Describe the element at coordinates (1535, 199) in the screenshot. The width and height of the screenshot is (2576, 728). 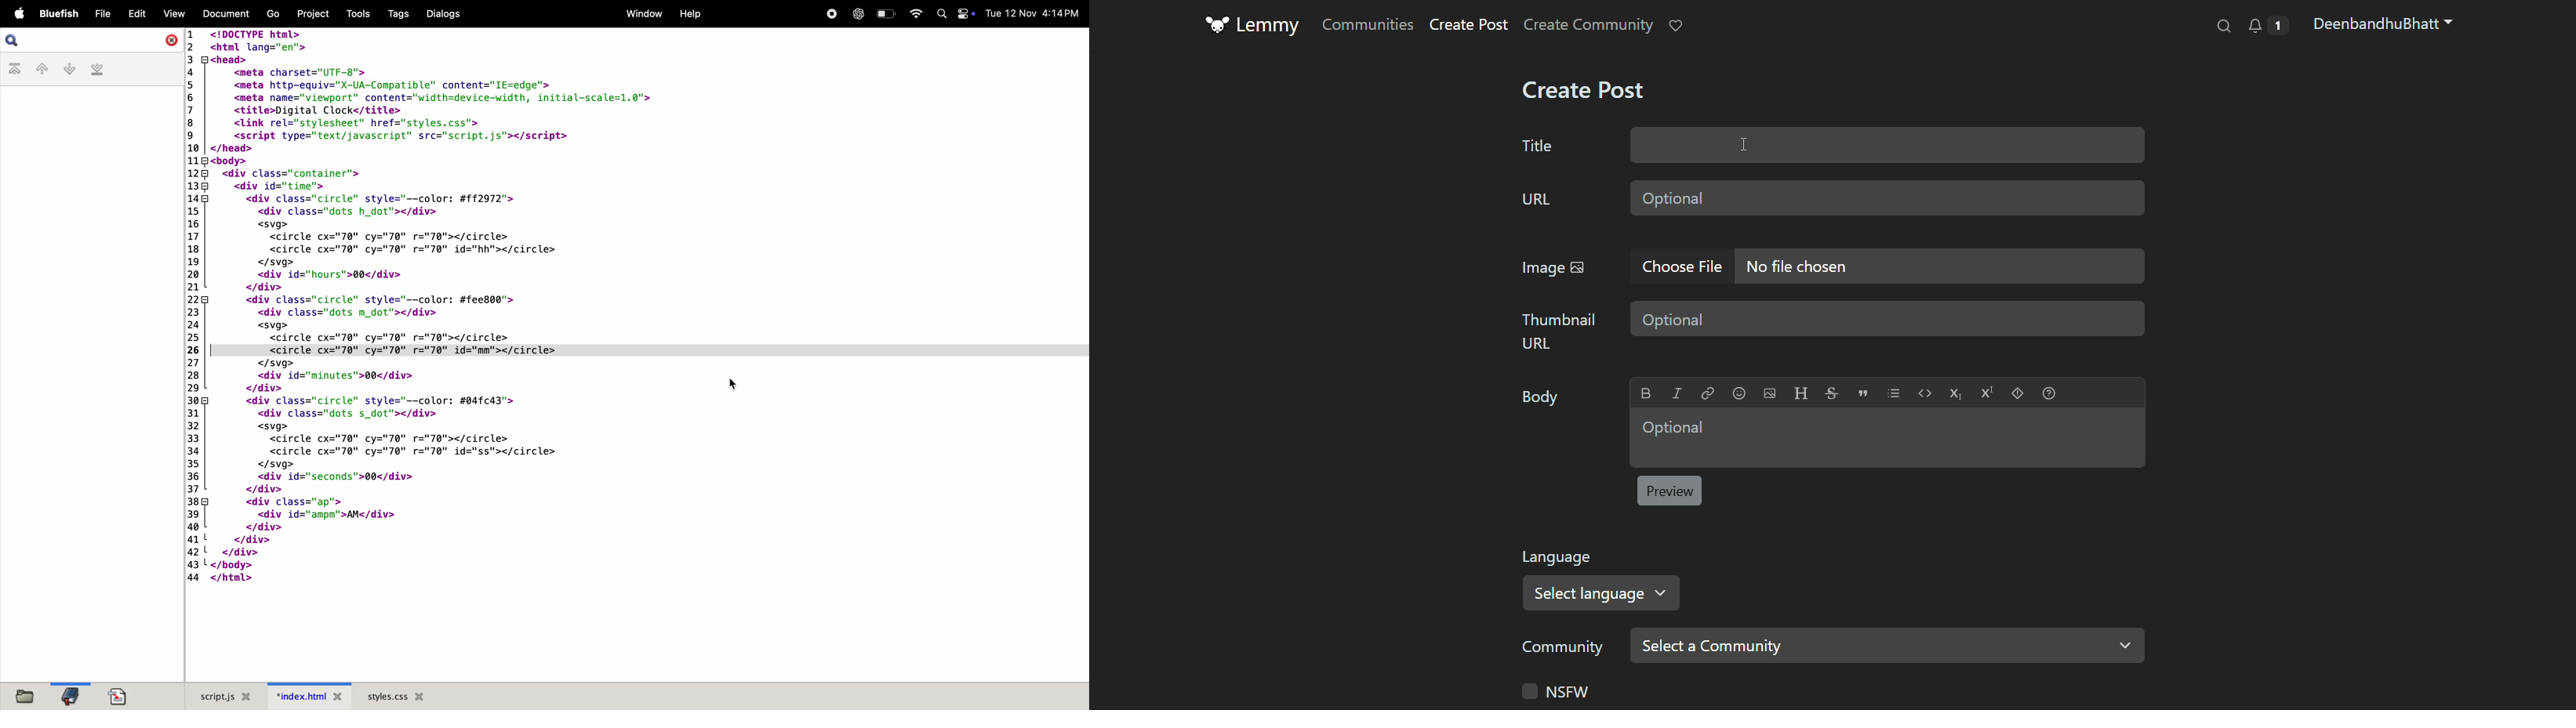
I see `URL` at that location.